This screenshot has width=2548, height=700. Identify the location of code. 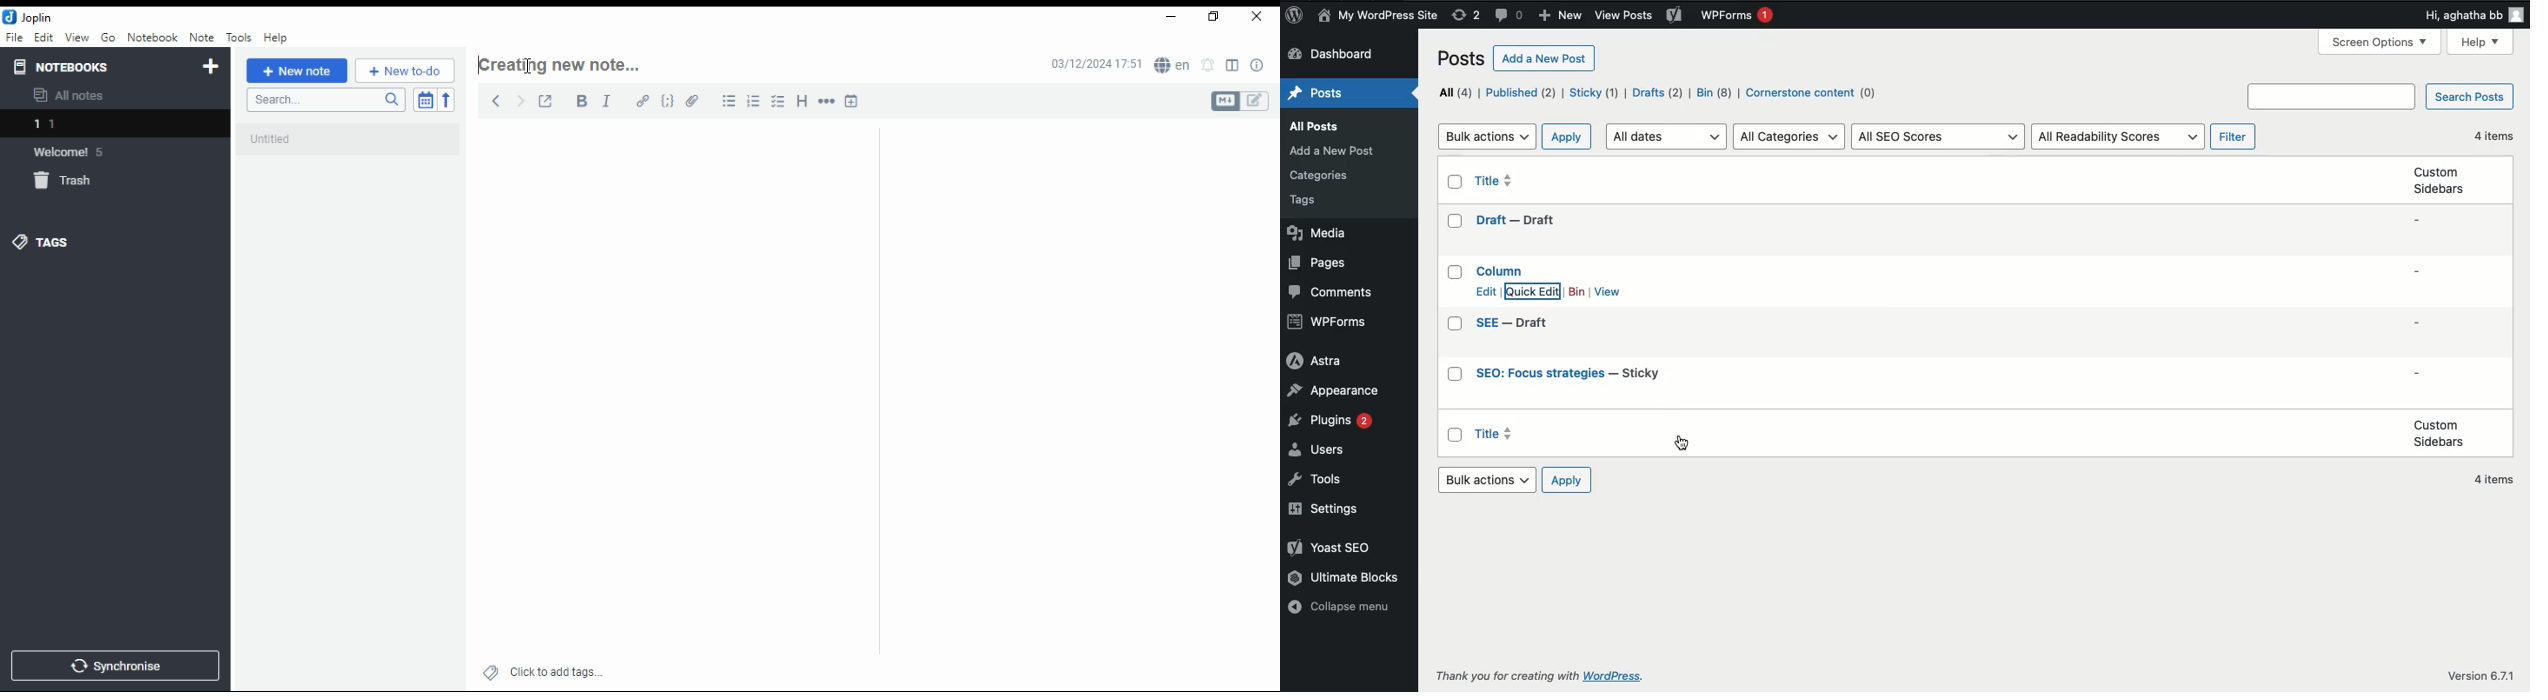
(669, 103).